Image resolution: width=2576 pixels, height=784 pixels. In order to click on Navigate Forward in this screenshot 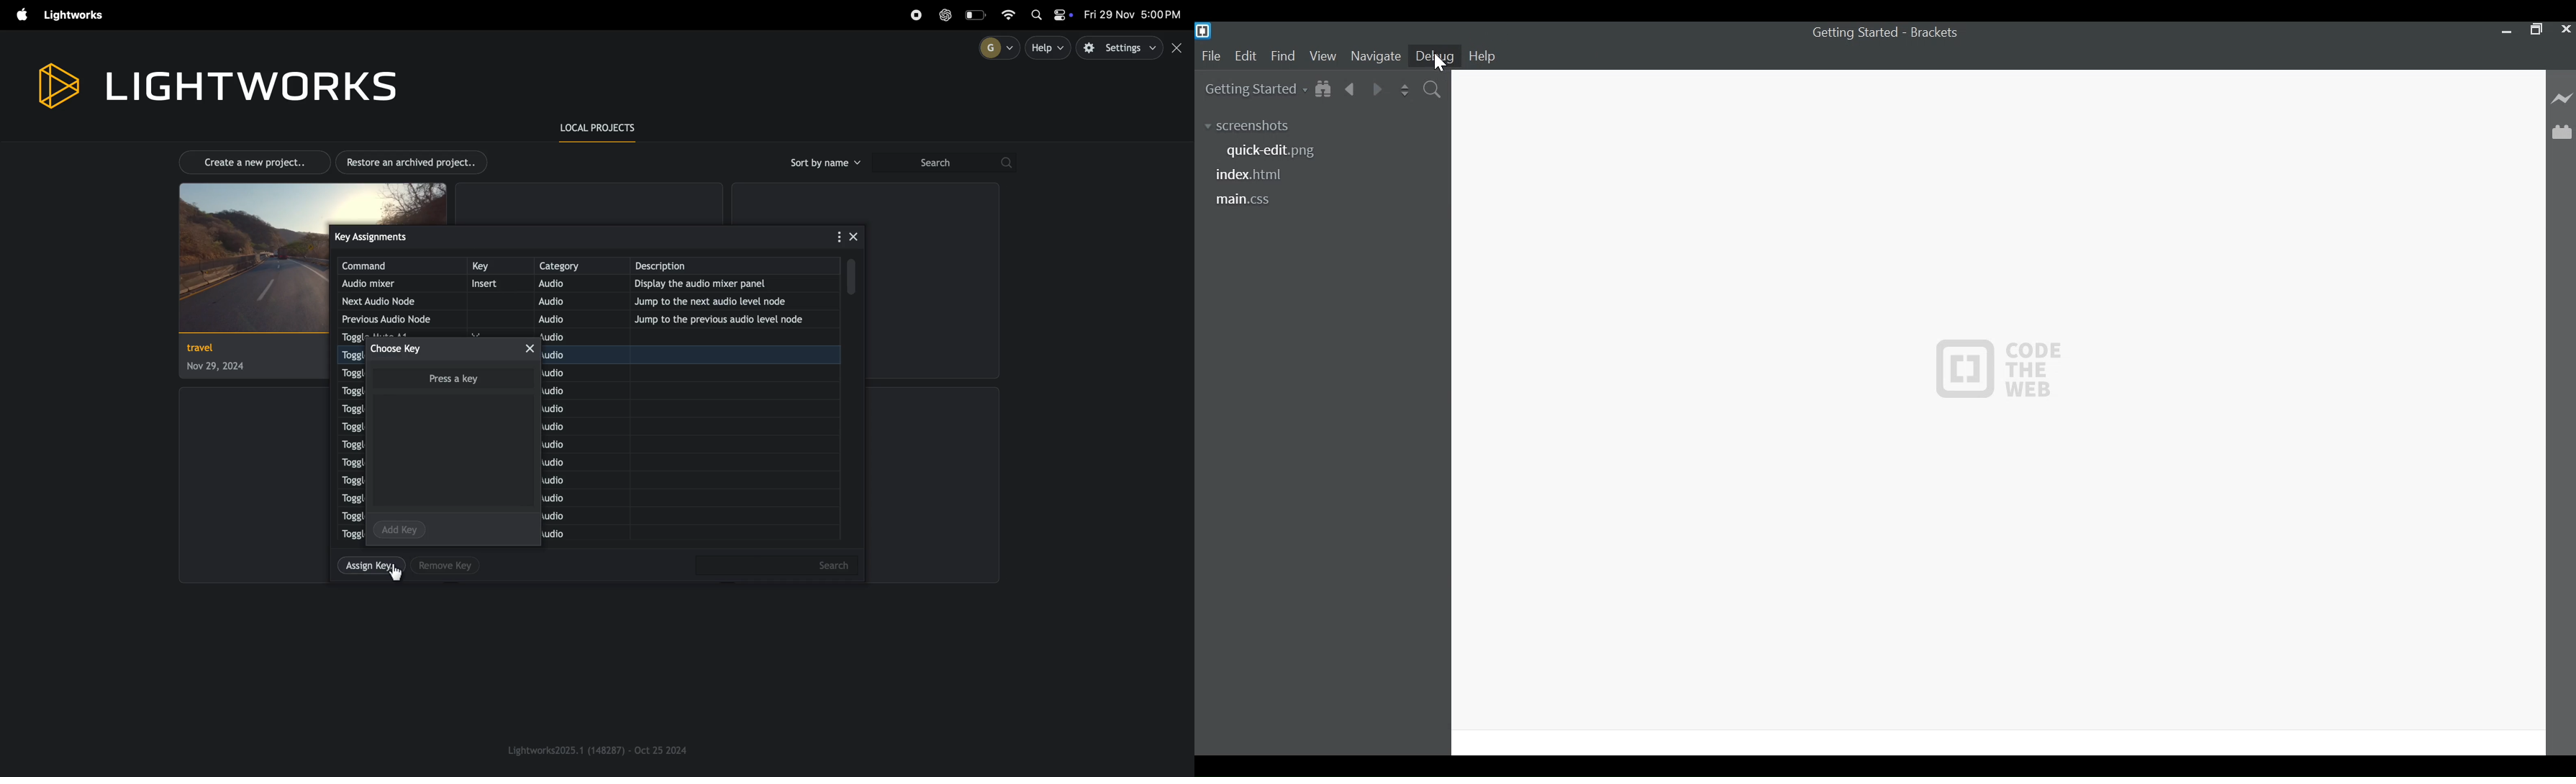, I will do `click(1377, 87)`.